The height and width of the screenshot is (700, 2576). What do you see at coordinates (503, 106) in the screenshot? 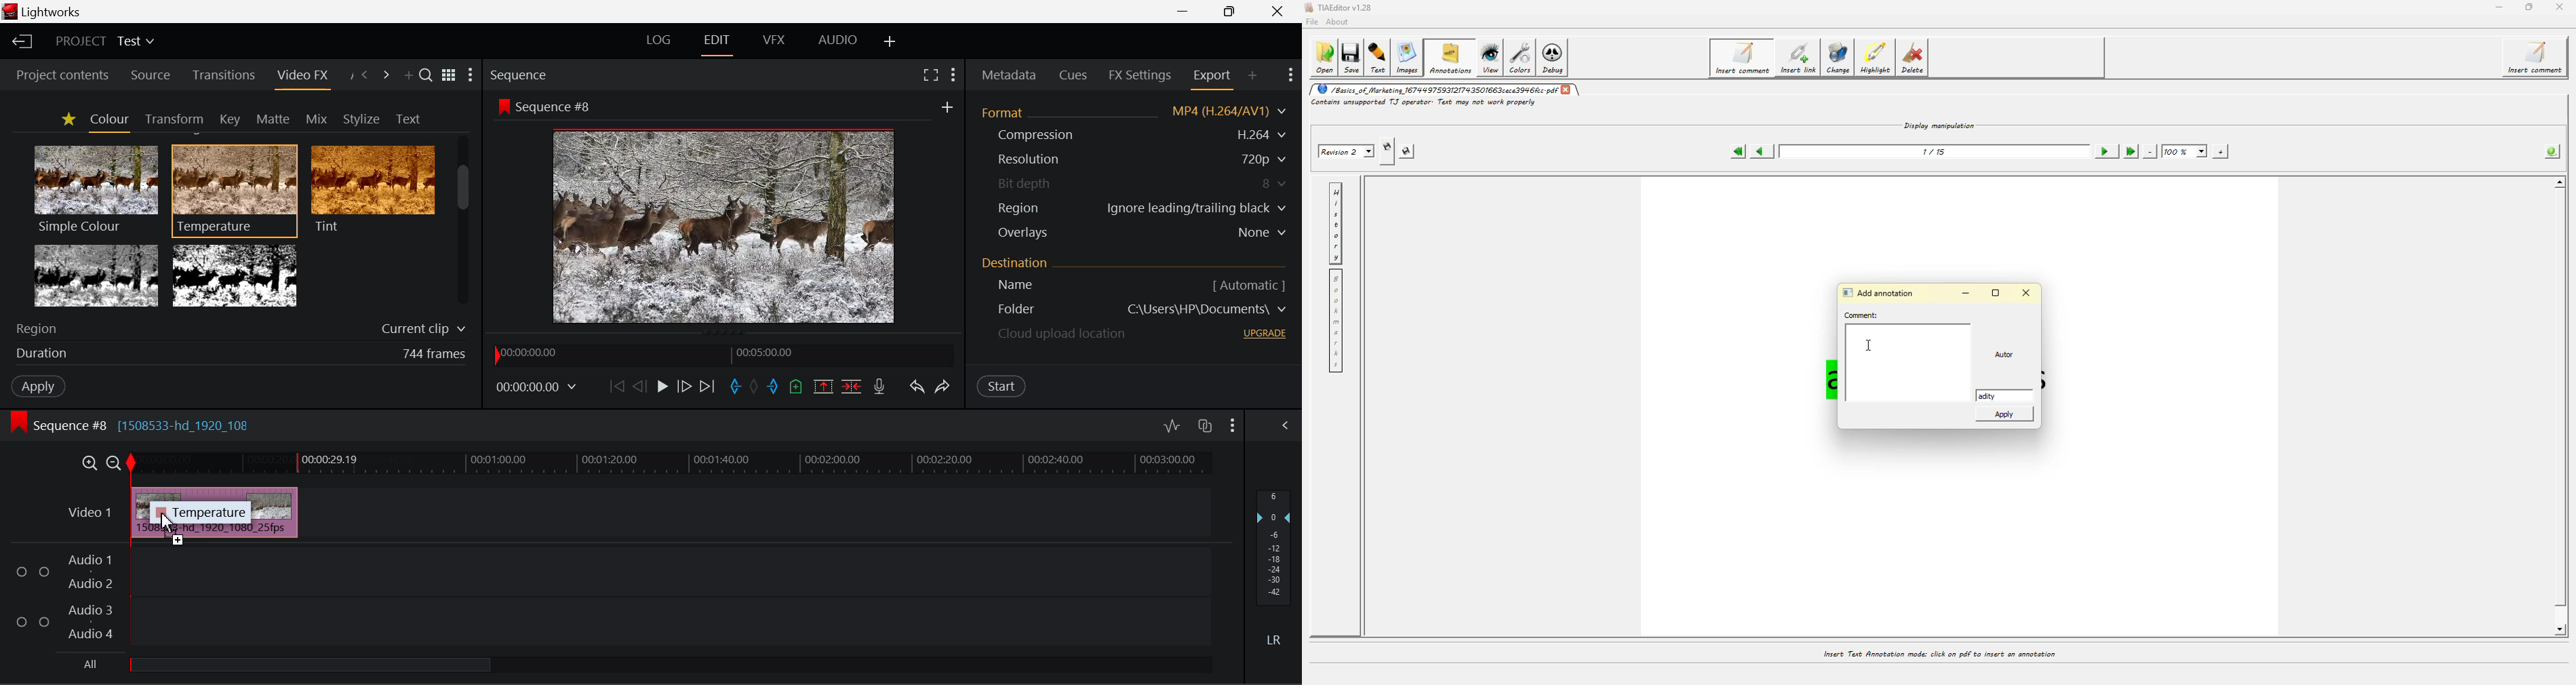
I see `icon` at bounding box center [503, 106].